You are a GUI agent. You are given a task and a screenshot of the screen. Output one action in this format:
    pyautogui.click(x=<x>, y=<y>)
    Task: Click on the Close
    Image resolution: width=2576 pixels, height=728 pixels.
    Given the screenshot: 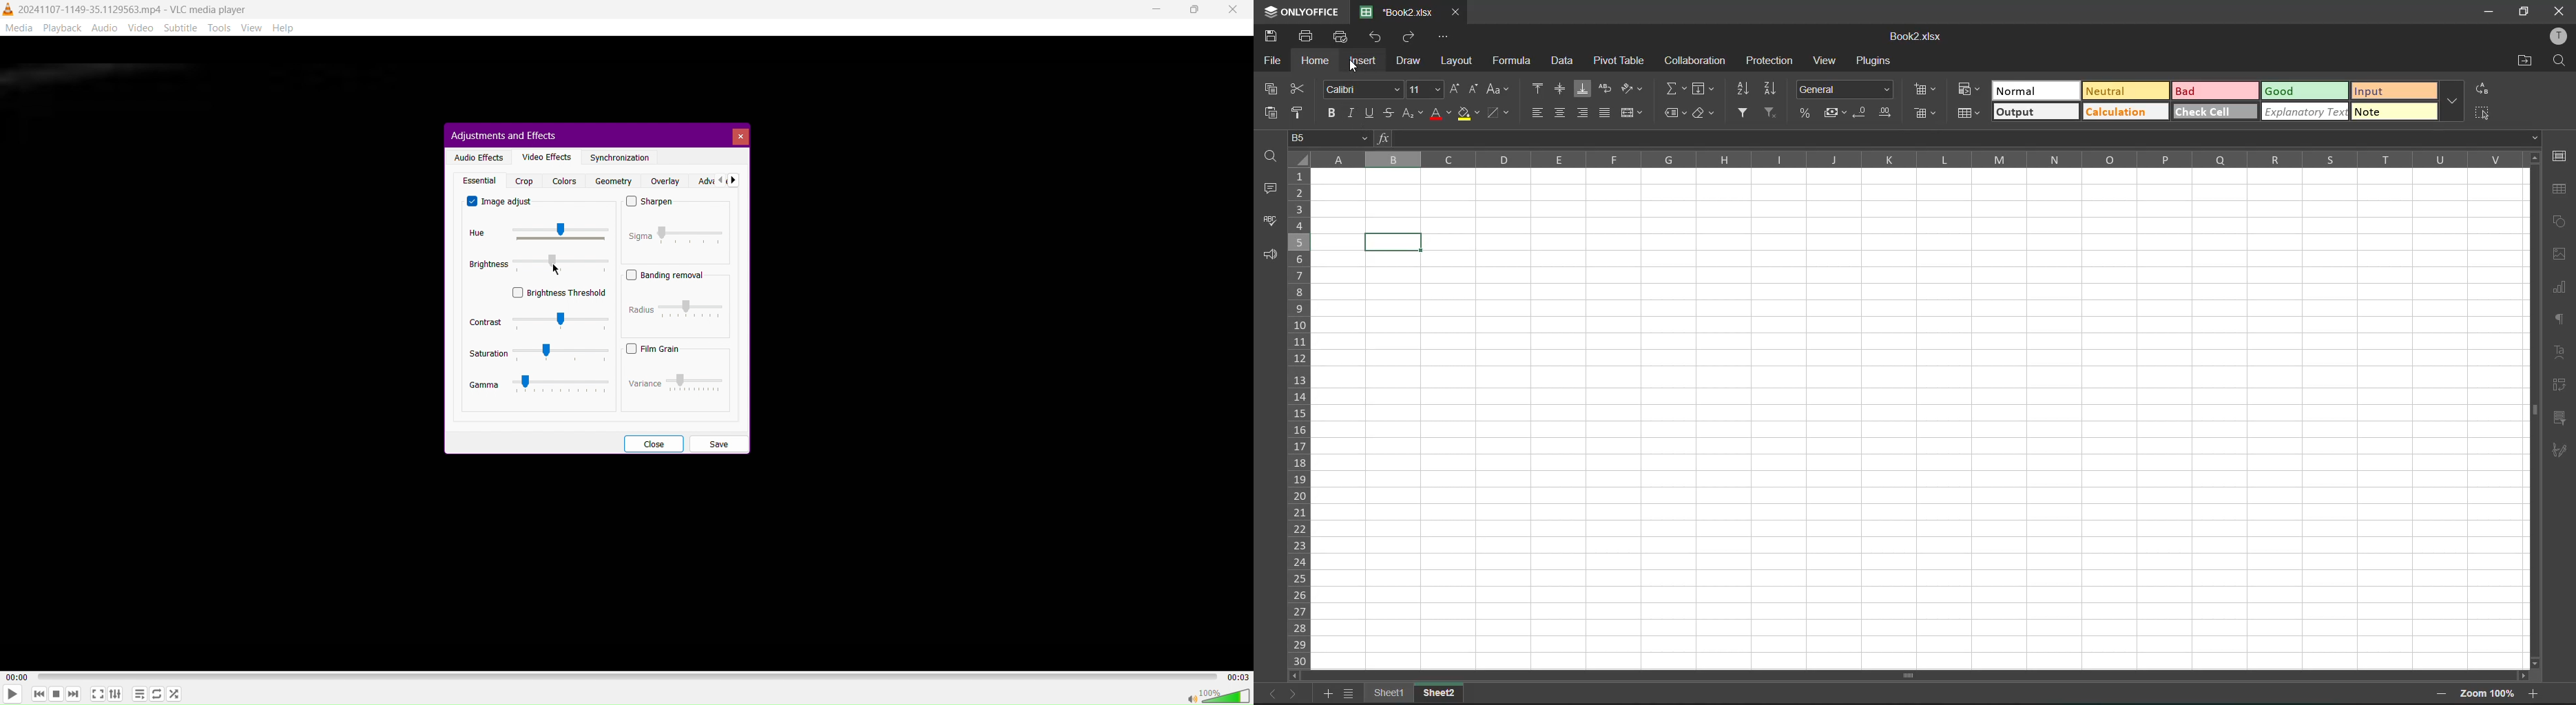 What is the action you would take?
    pyautogui.click(x=740, y=136)
    